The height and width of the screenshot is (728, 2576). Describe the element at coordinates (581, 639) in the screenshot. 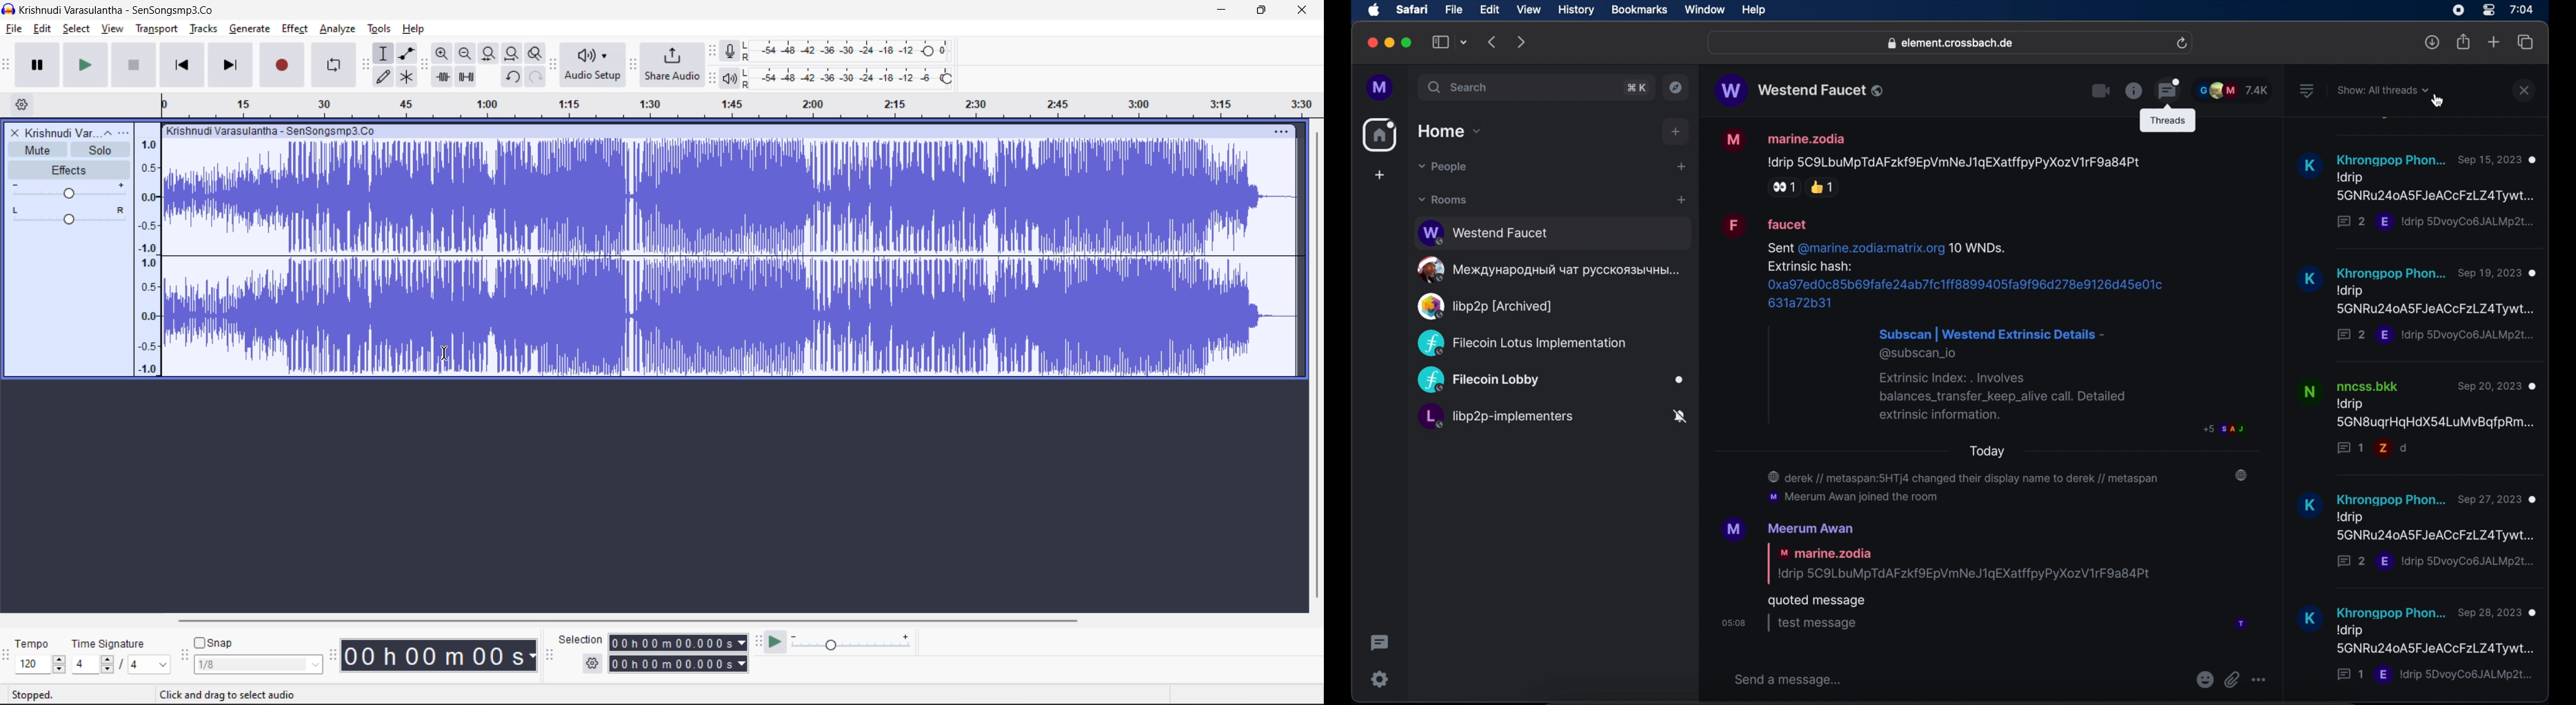

I see `selection` at that location.